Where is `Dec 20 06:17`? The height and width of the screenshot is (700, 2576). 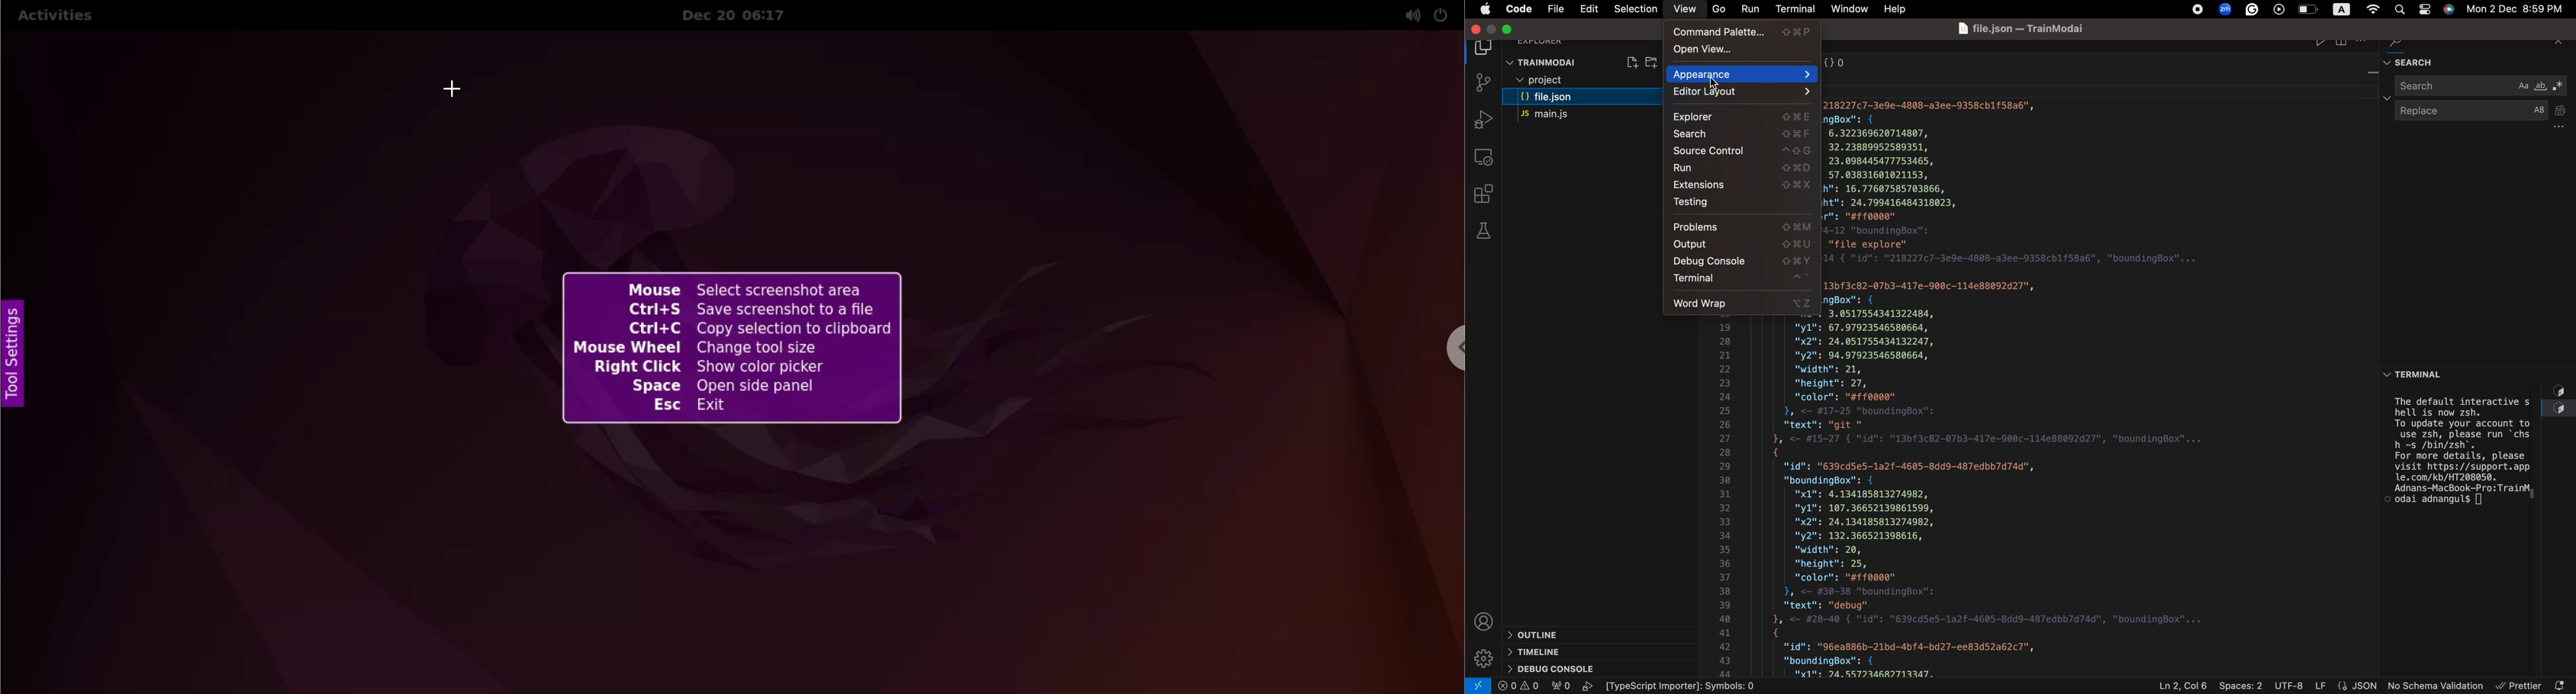 Dec 20 06:17 is located at coordinates (745, 15).